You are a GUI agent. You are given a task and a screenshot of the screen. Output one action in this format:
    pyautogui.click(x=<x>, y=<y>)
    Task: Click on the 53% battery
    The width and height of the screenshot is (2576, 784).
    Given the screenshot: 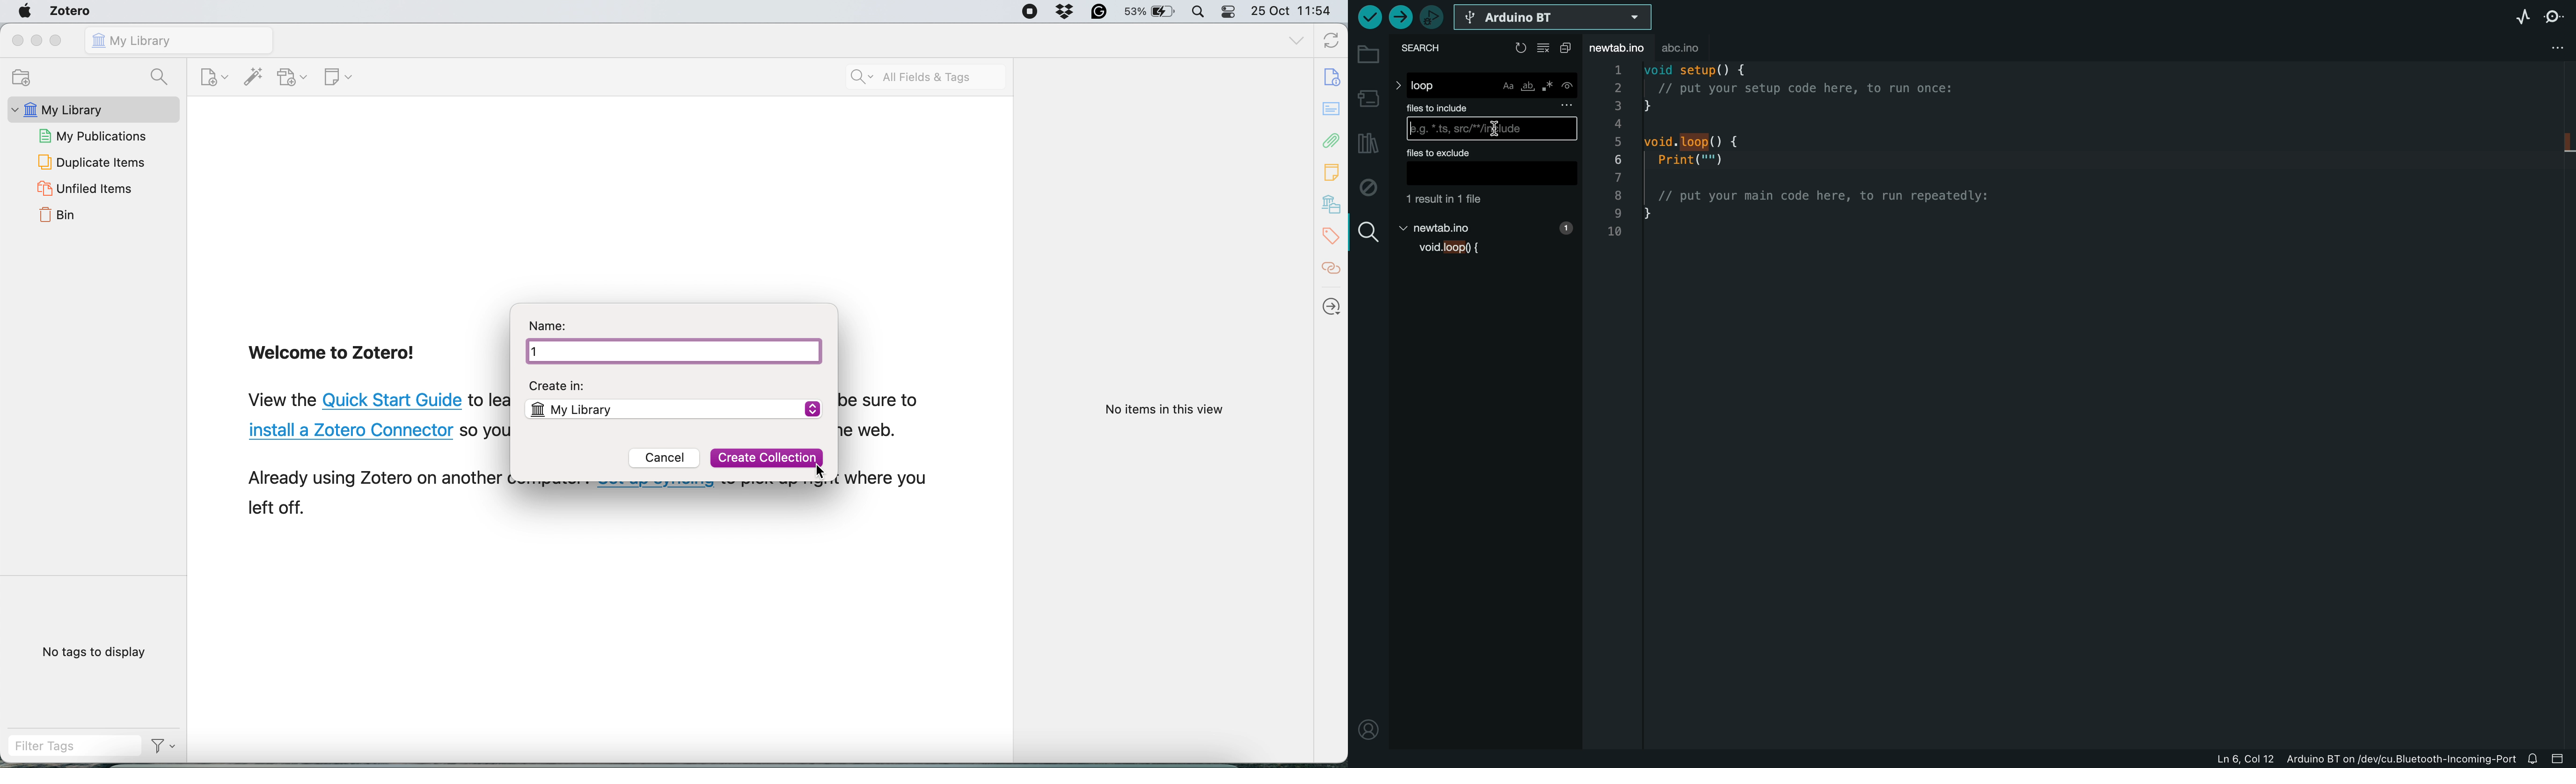 What is the action you would take?
    pyautogui.click(x=1153, y=12)
    